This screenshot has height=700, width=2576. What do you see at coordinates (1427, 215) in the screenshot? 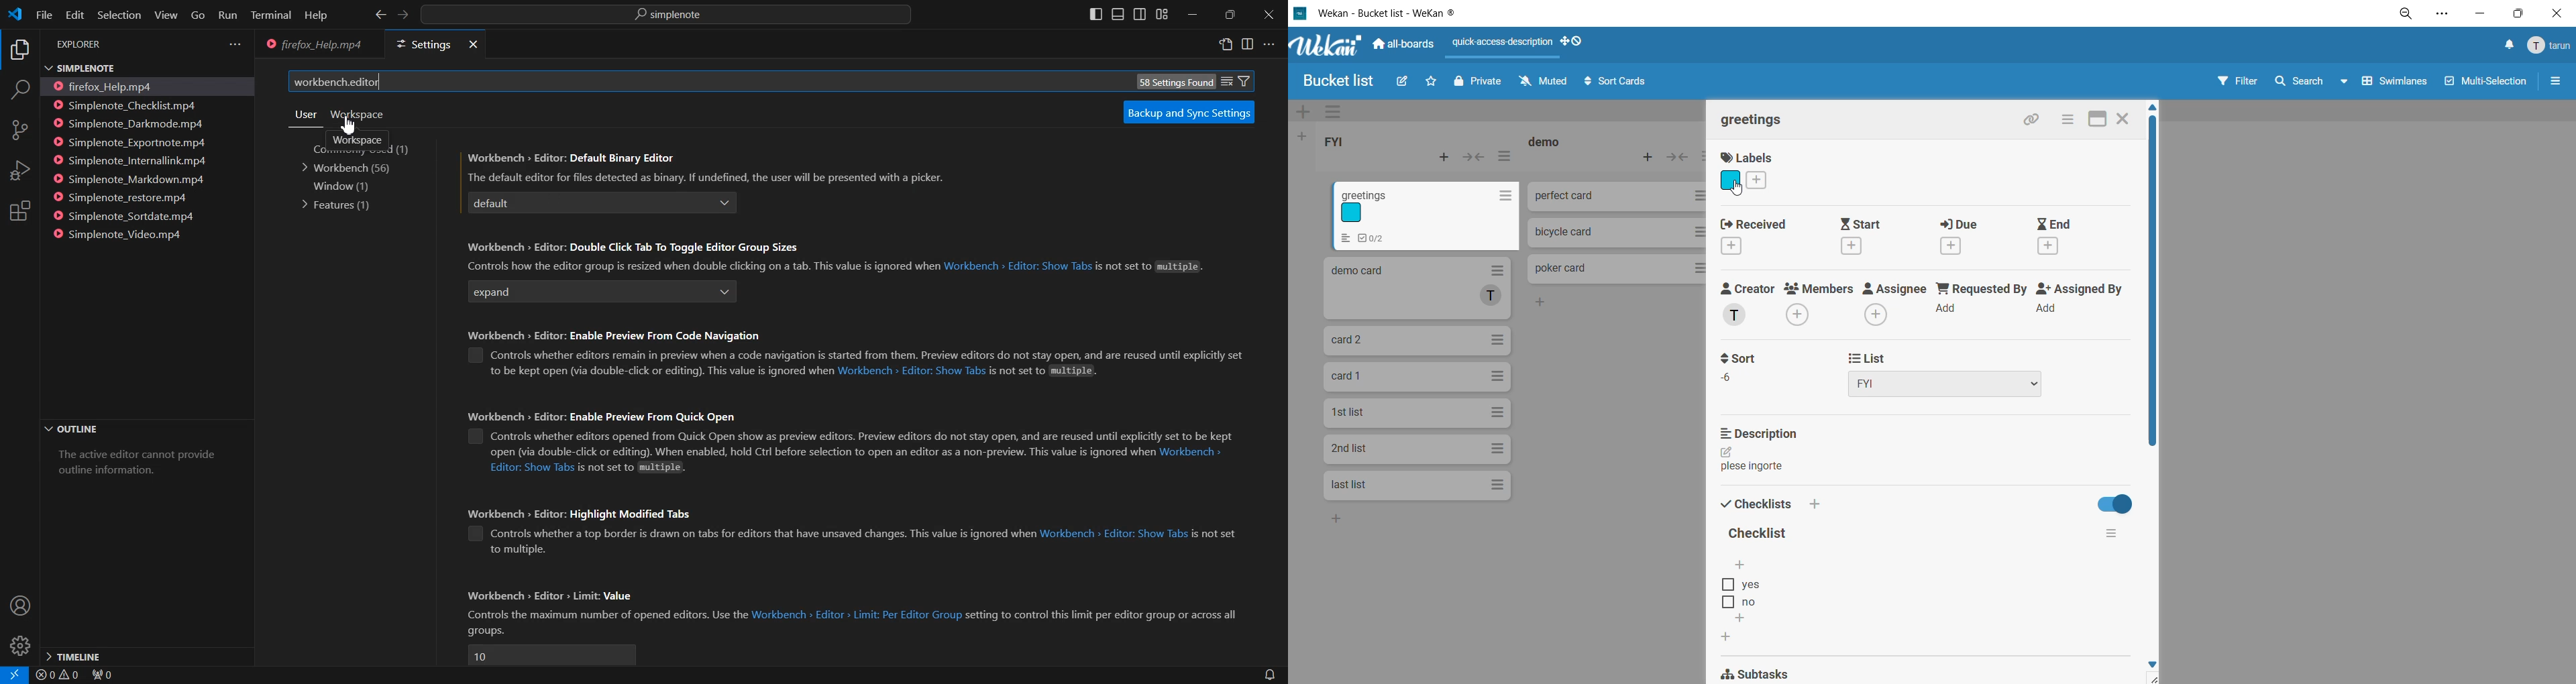
I see `Greetings` at bounding box center [1427, 215].